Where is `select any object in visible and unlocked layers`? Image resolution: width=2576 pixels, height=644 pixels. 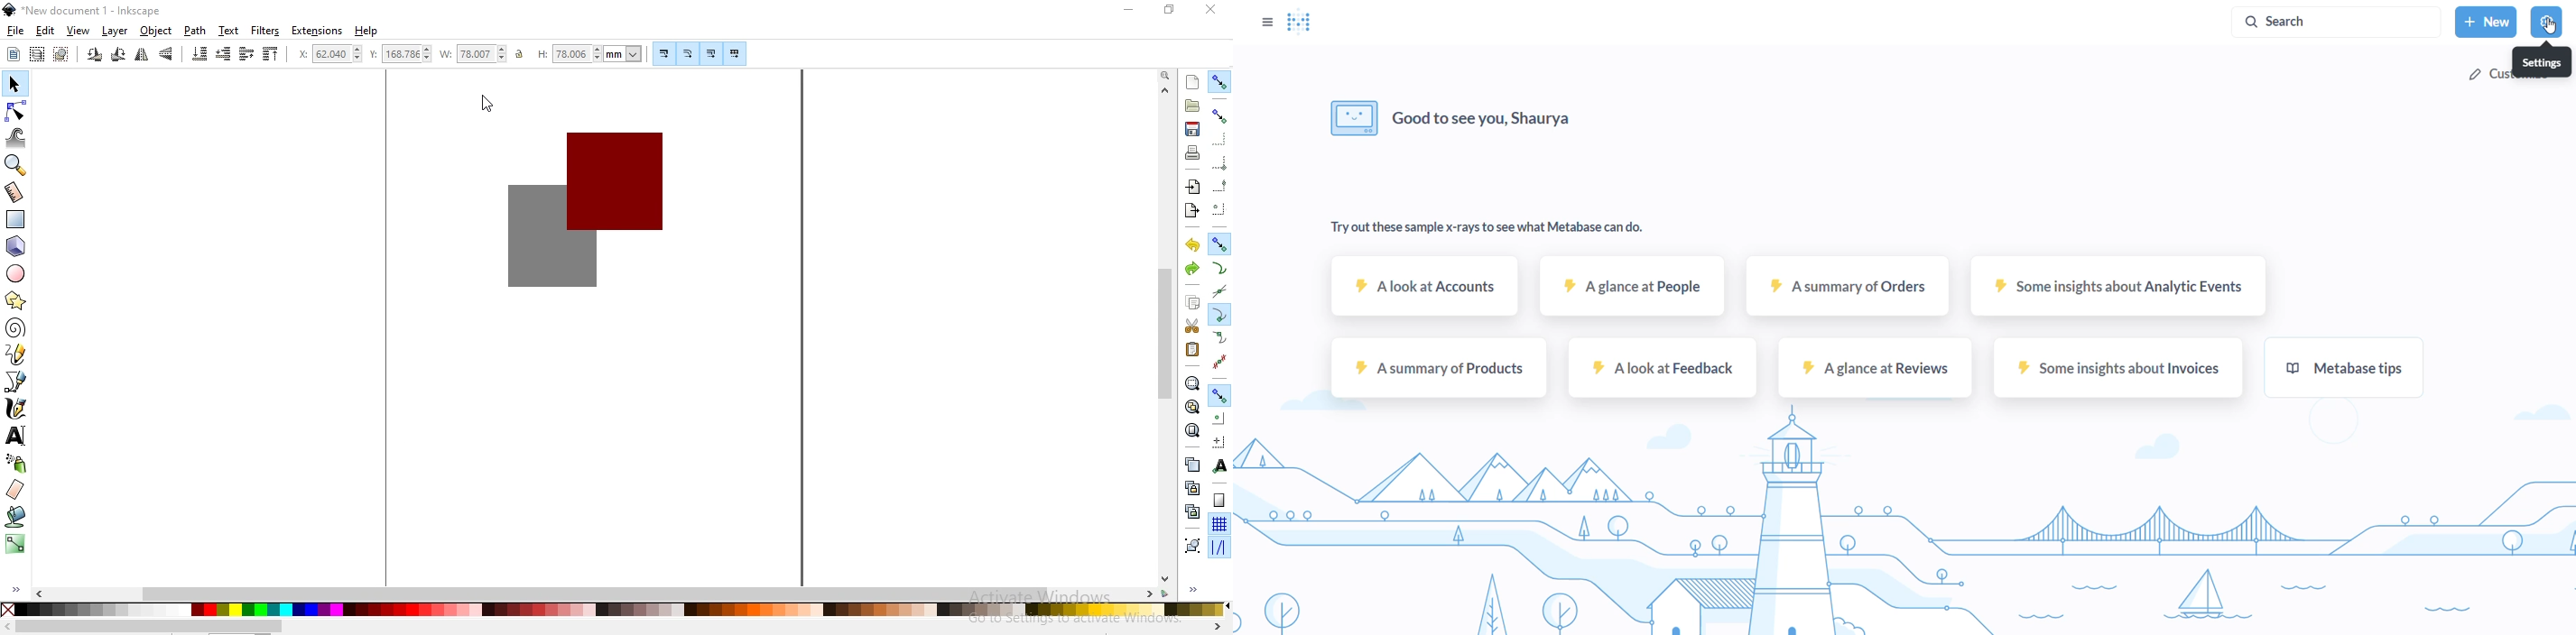
select any object in visible and unlocked layers is located at coordinates (38, 54).